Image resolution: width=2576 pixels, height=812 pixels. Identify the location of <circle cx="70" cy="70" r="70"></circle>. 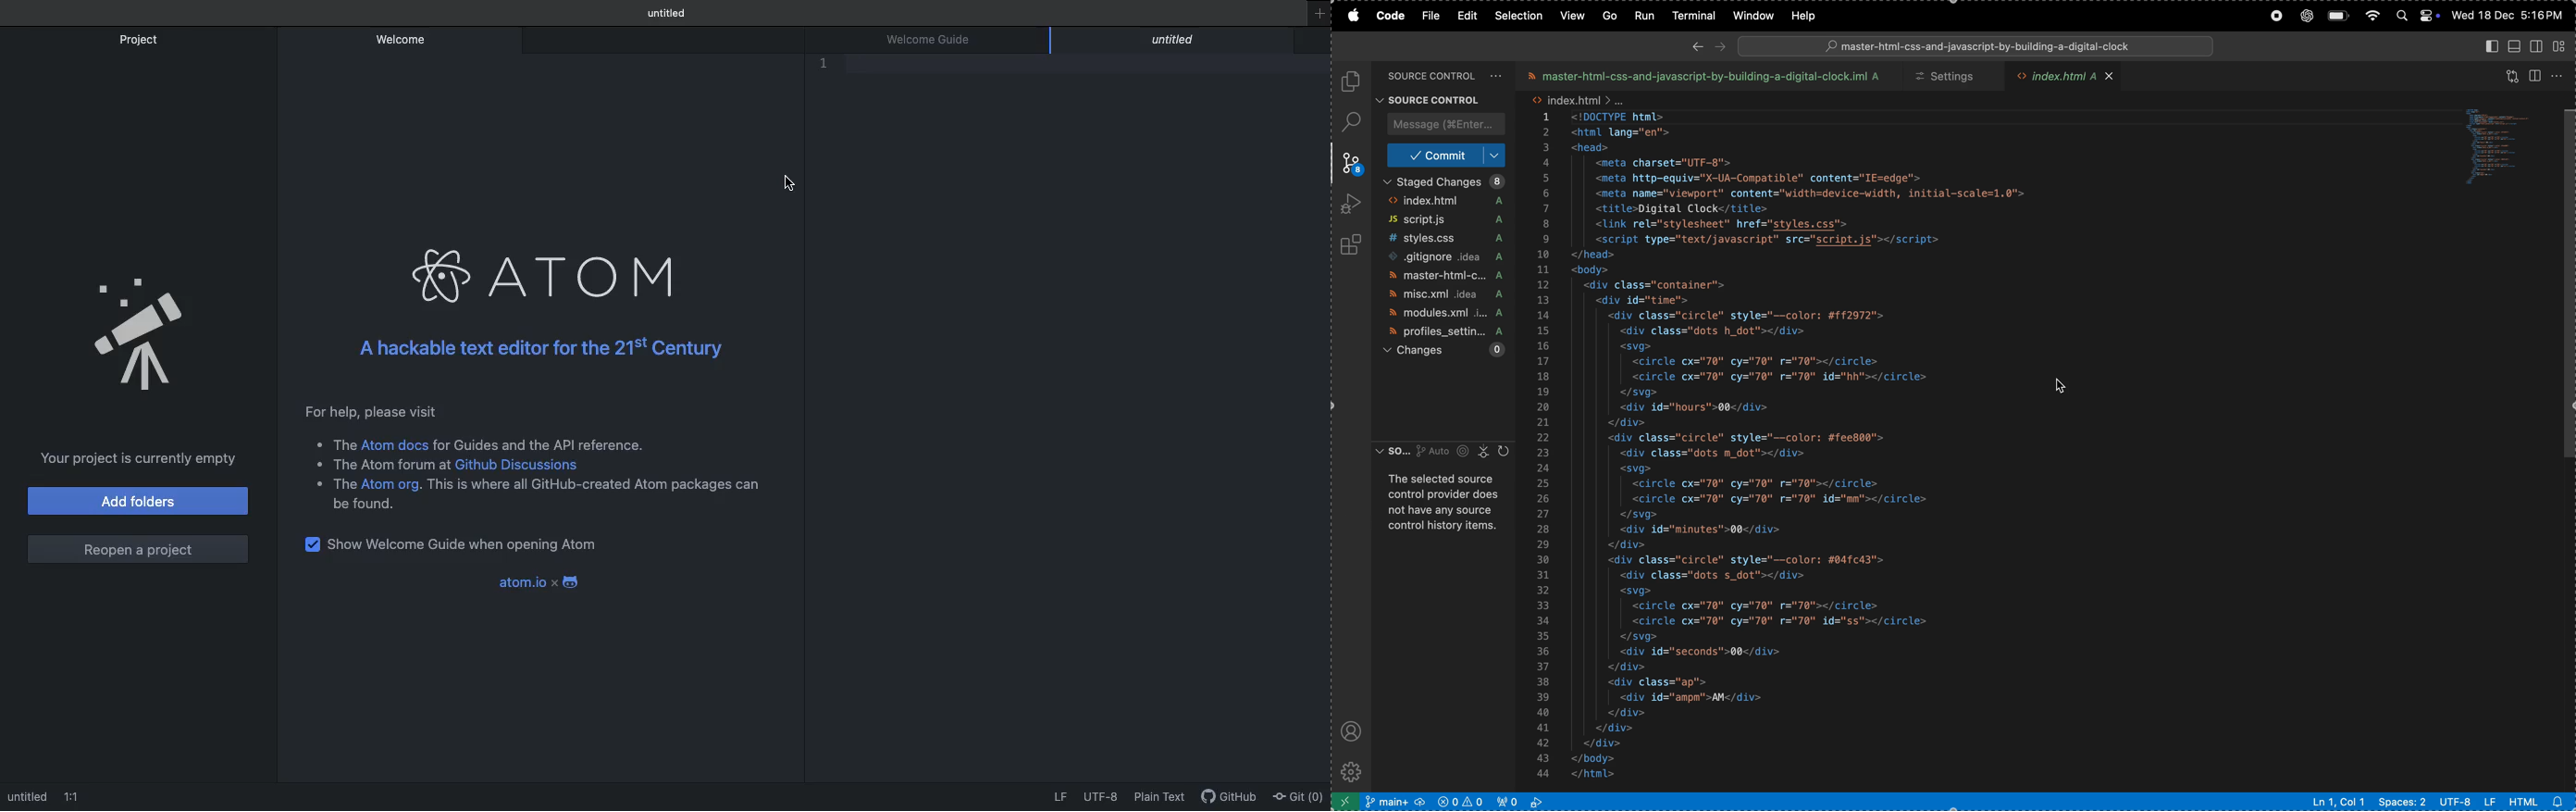
(1758, 606).